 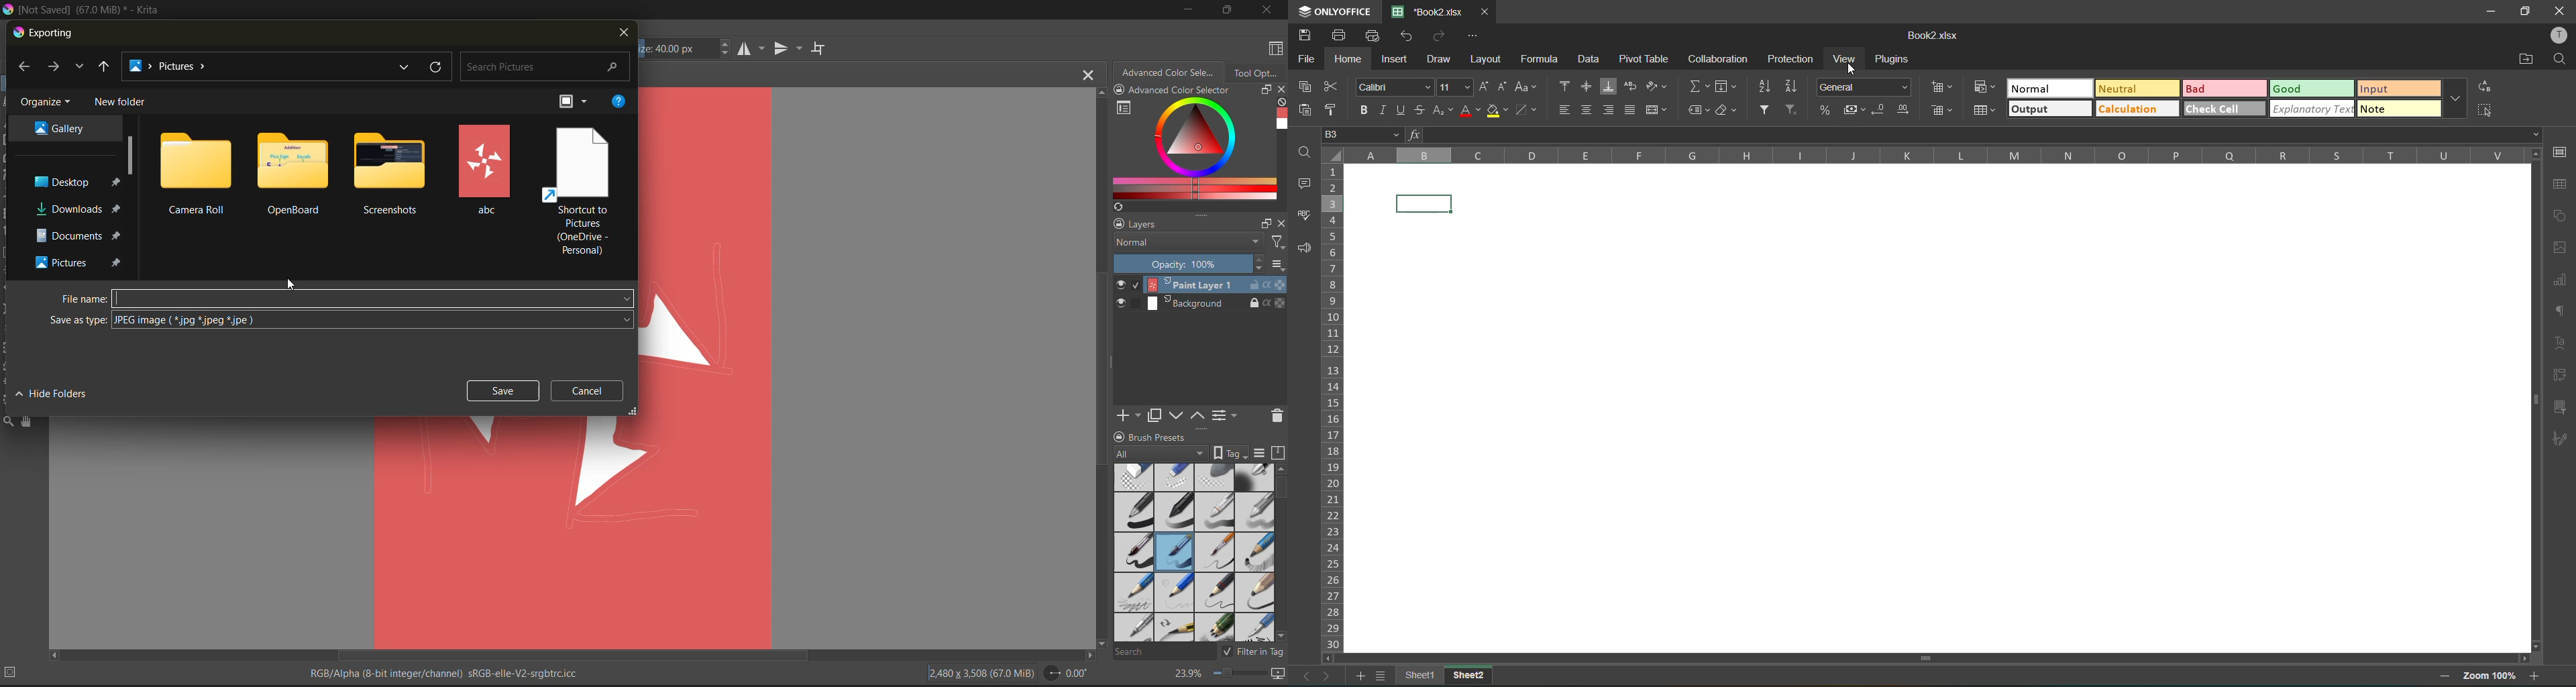 I want to click on align middle, so click(x=1585, y=87).